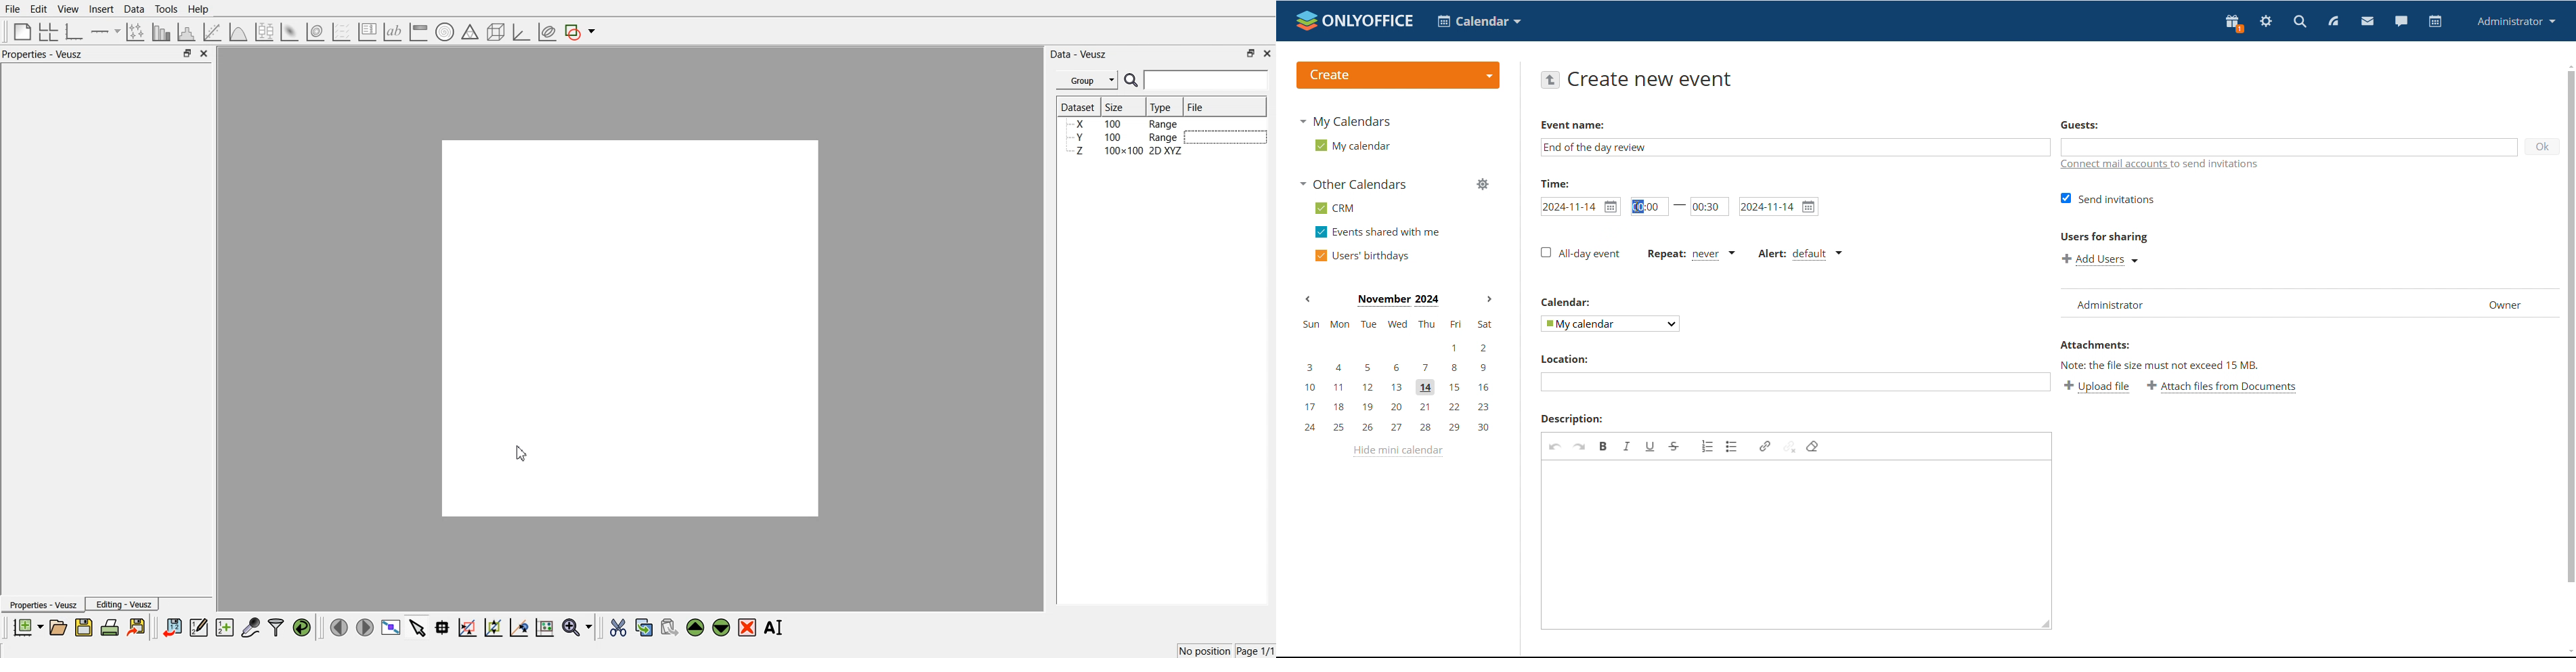 The width and height of the screenshot is (2576, 672). I want to click on sun, mon, tue, wed, thu, fri, sat, so click(1396, 324).